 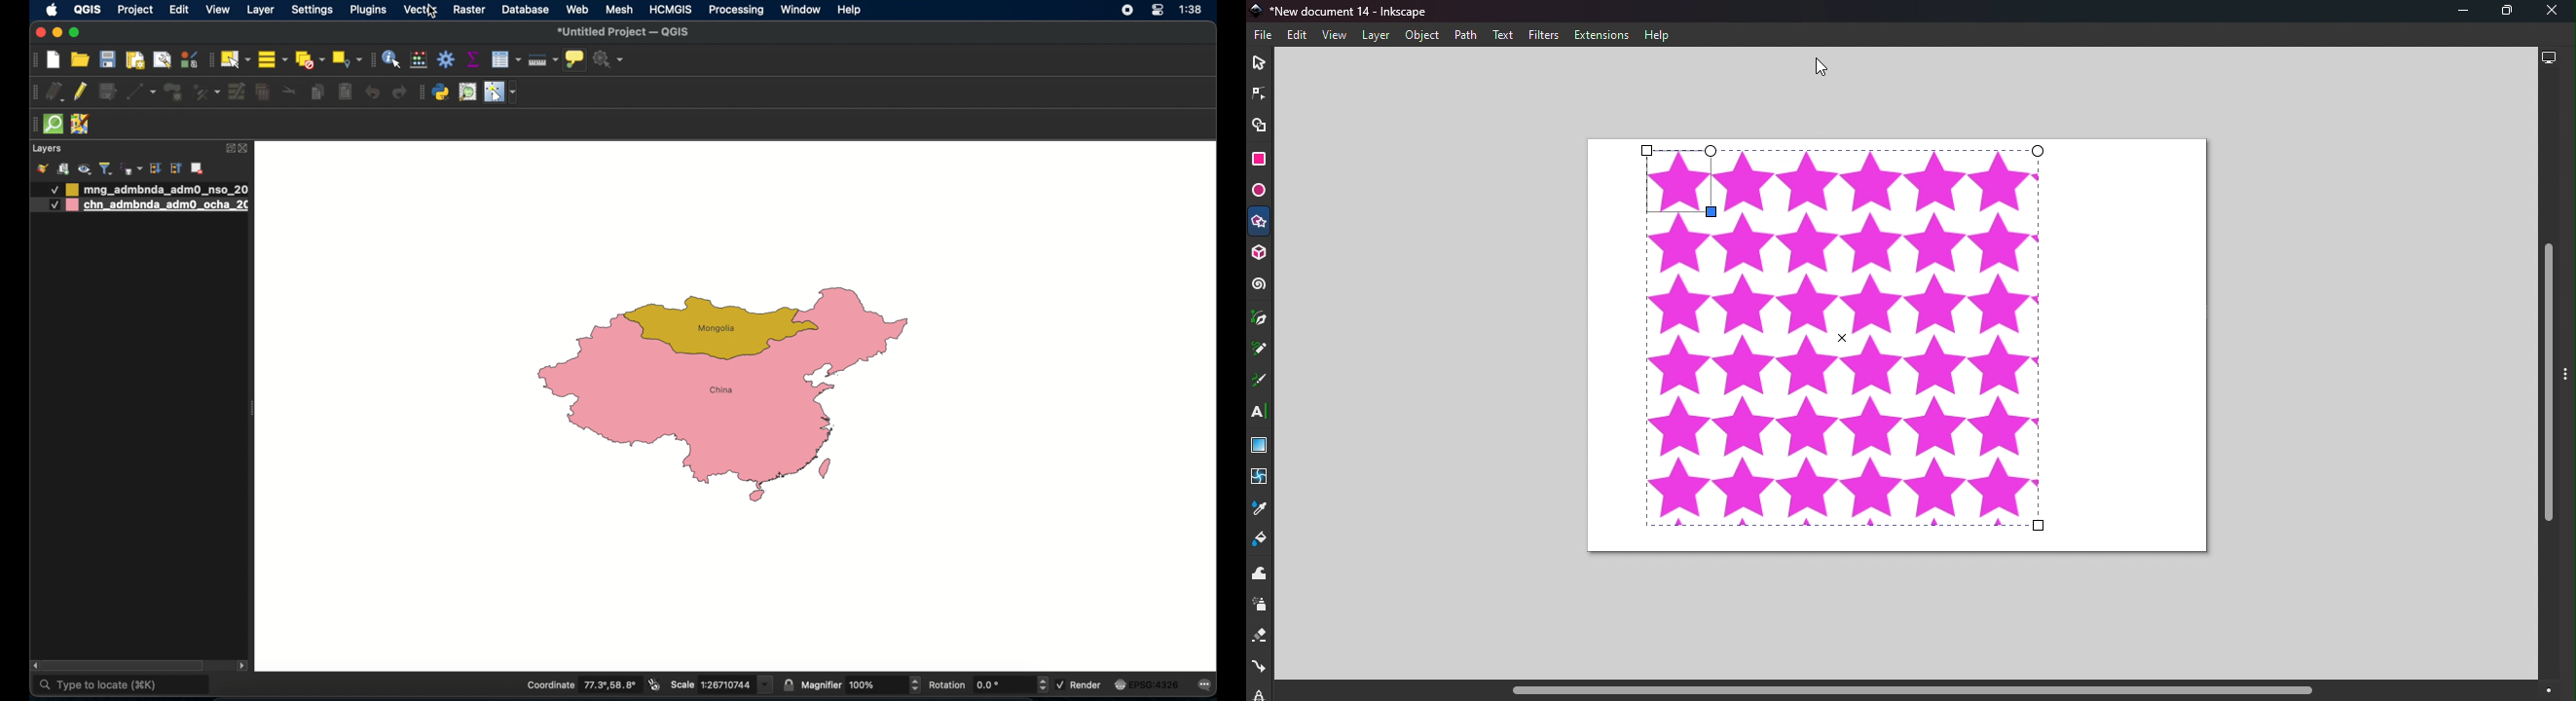 What do you see at coordinates (156, 168) in the screenshot?
I see `expand` at bounding box center [156, 168].